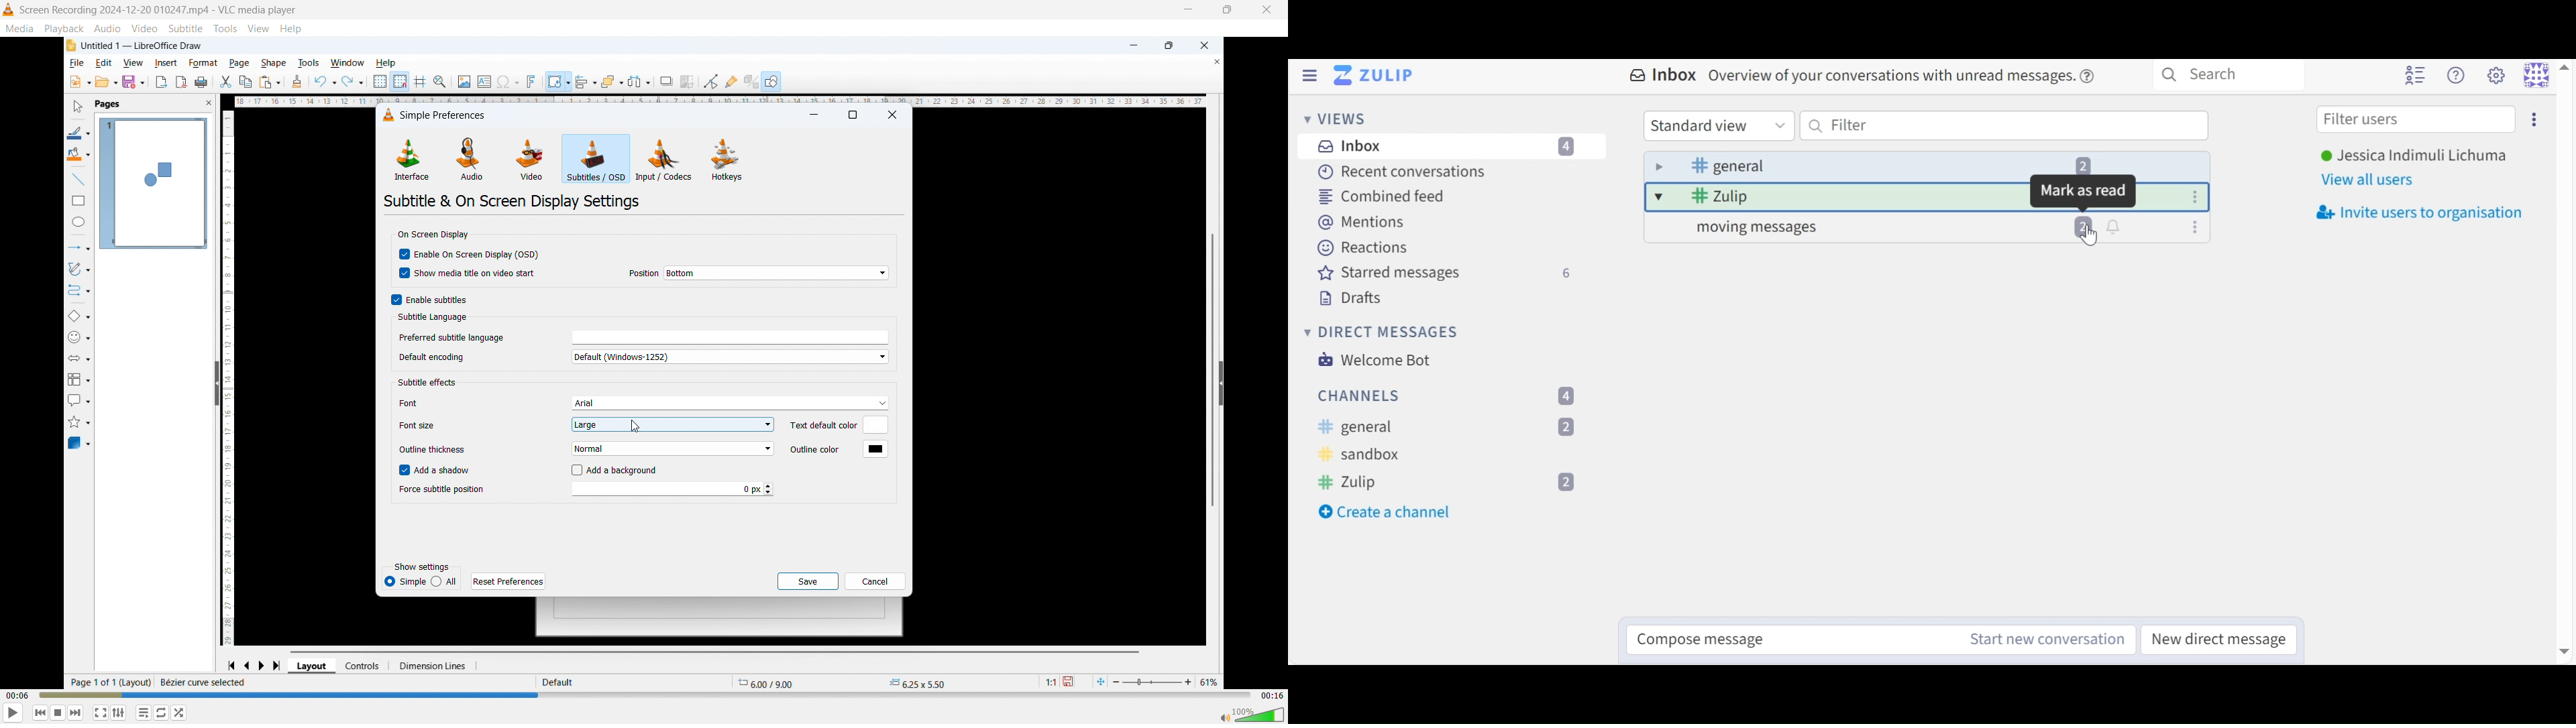 Image resolution: width=2576 pixels, height=728 pixels. I want to click on Stop playing , so click(58, 713).